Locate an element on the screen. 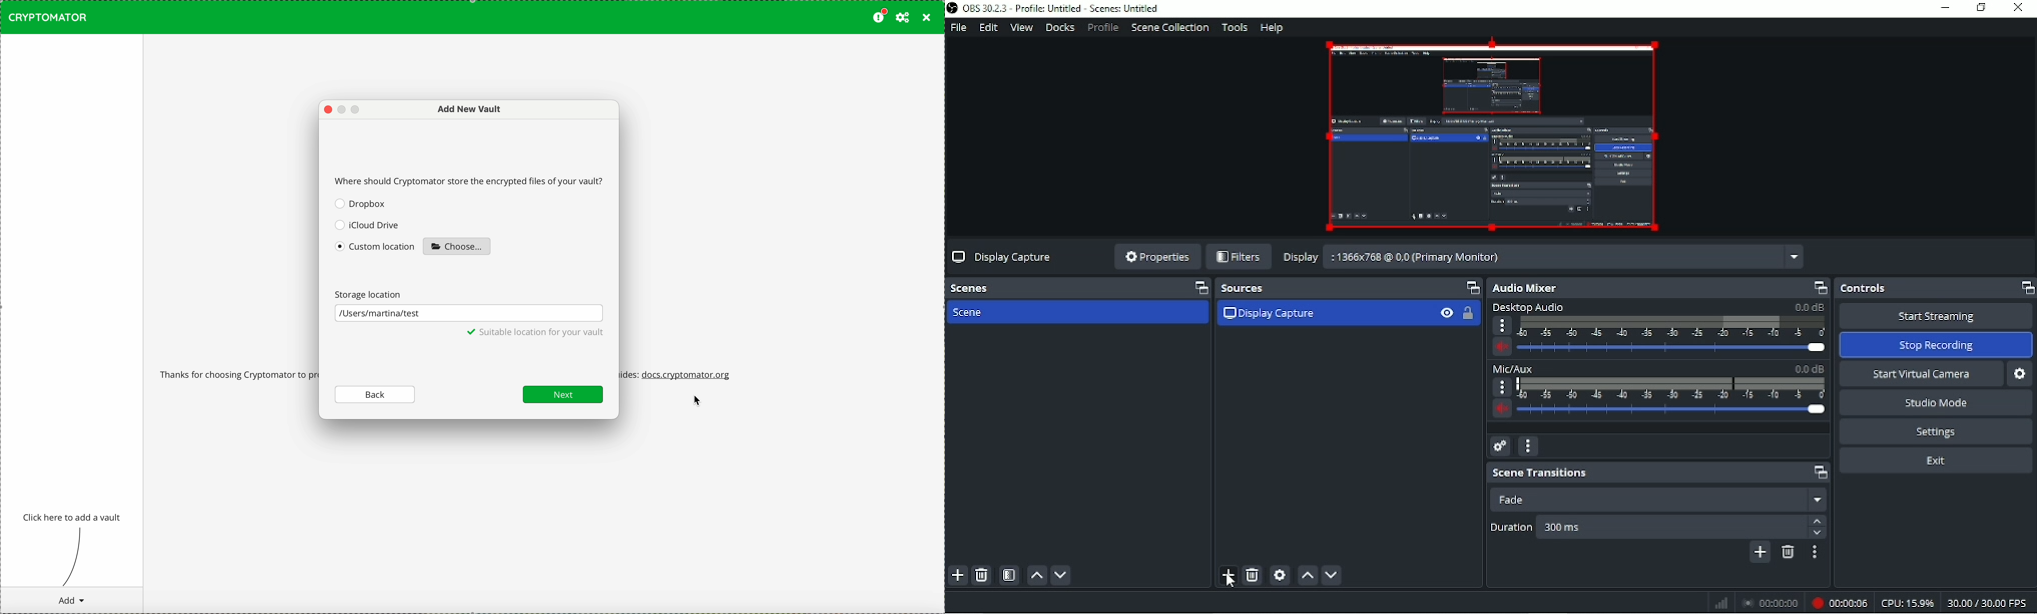  File is located at coordinates (959, 28).